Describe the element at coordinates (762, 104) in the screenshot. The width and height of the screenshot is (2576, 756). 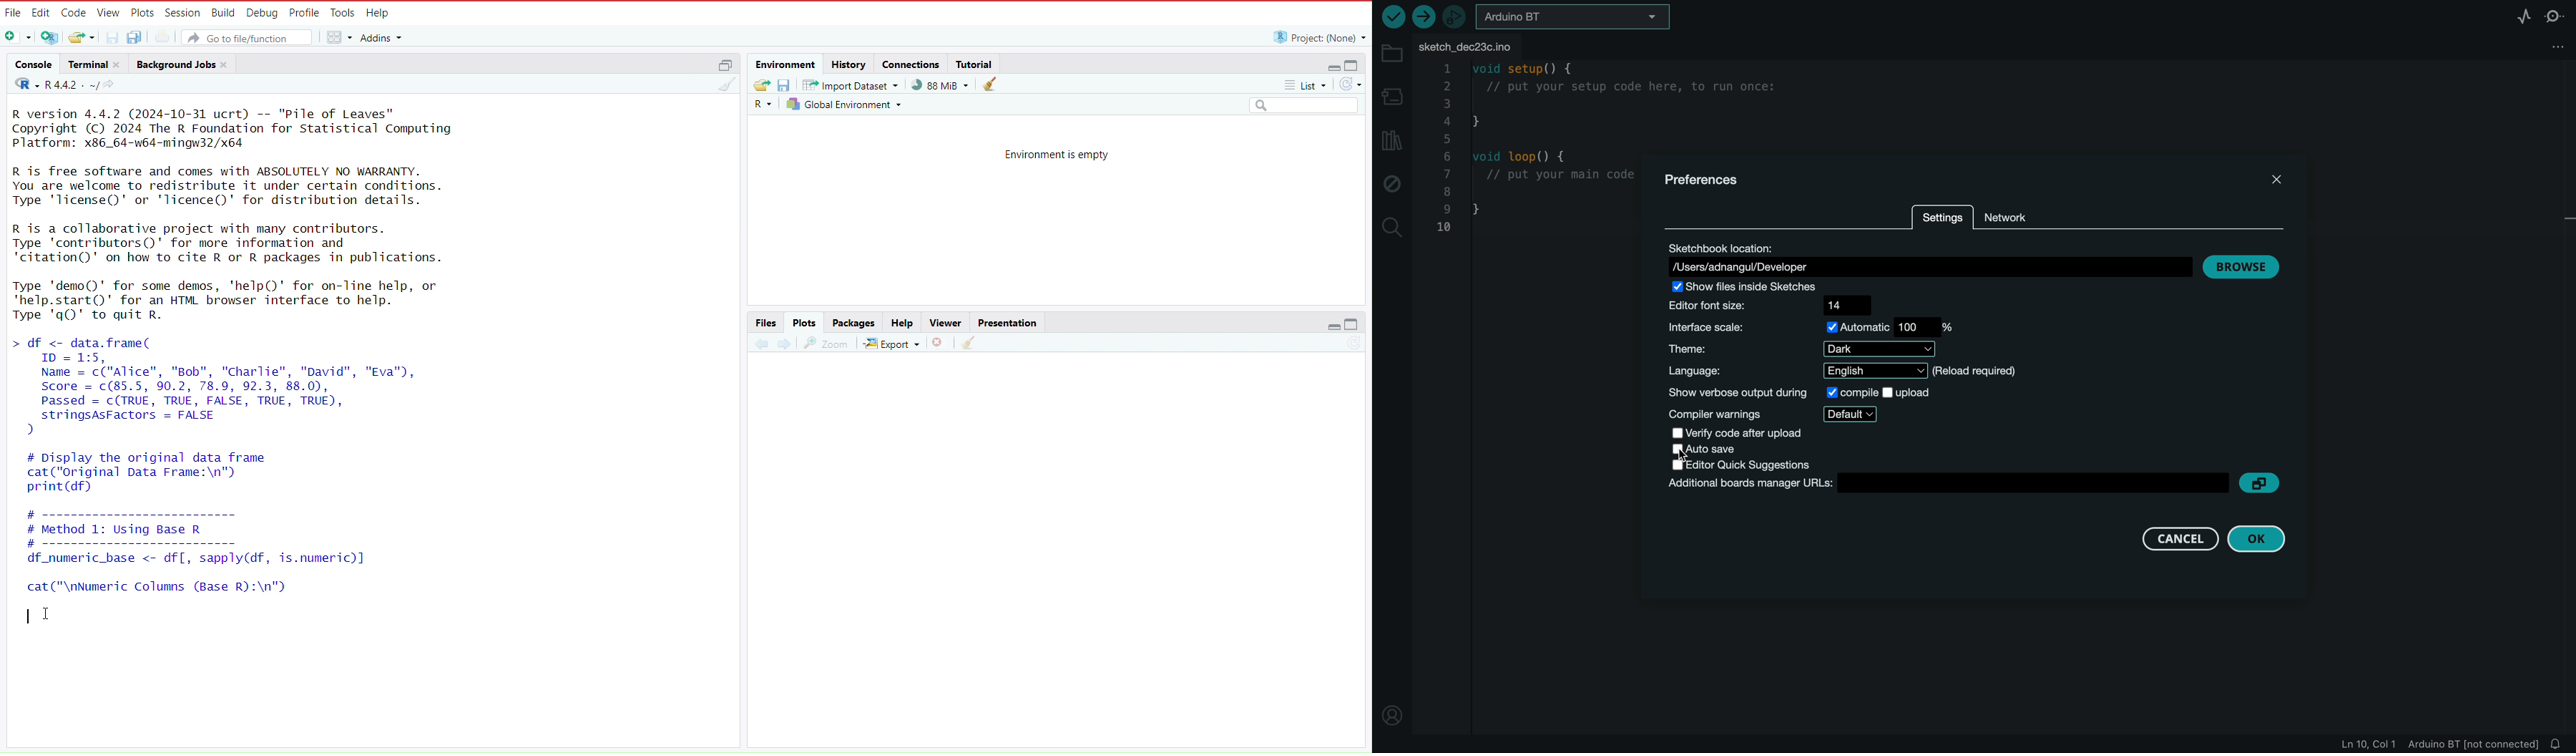
I see `Language select` at that location.